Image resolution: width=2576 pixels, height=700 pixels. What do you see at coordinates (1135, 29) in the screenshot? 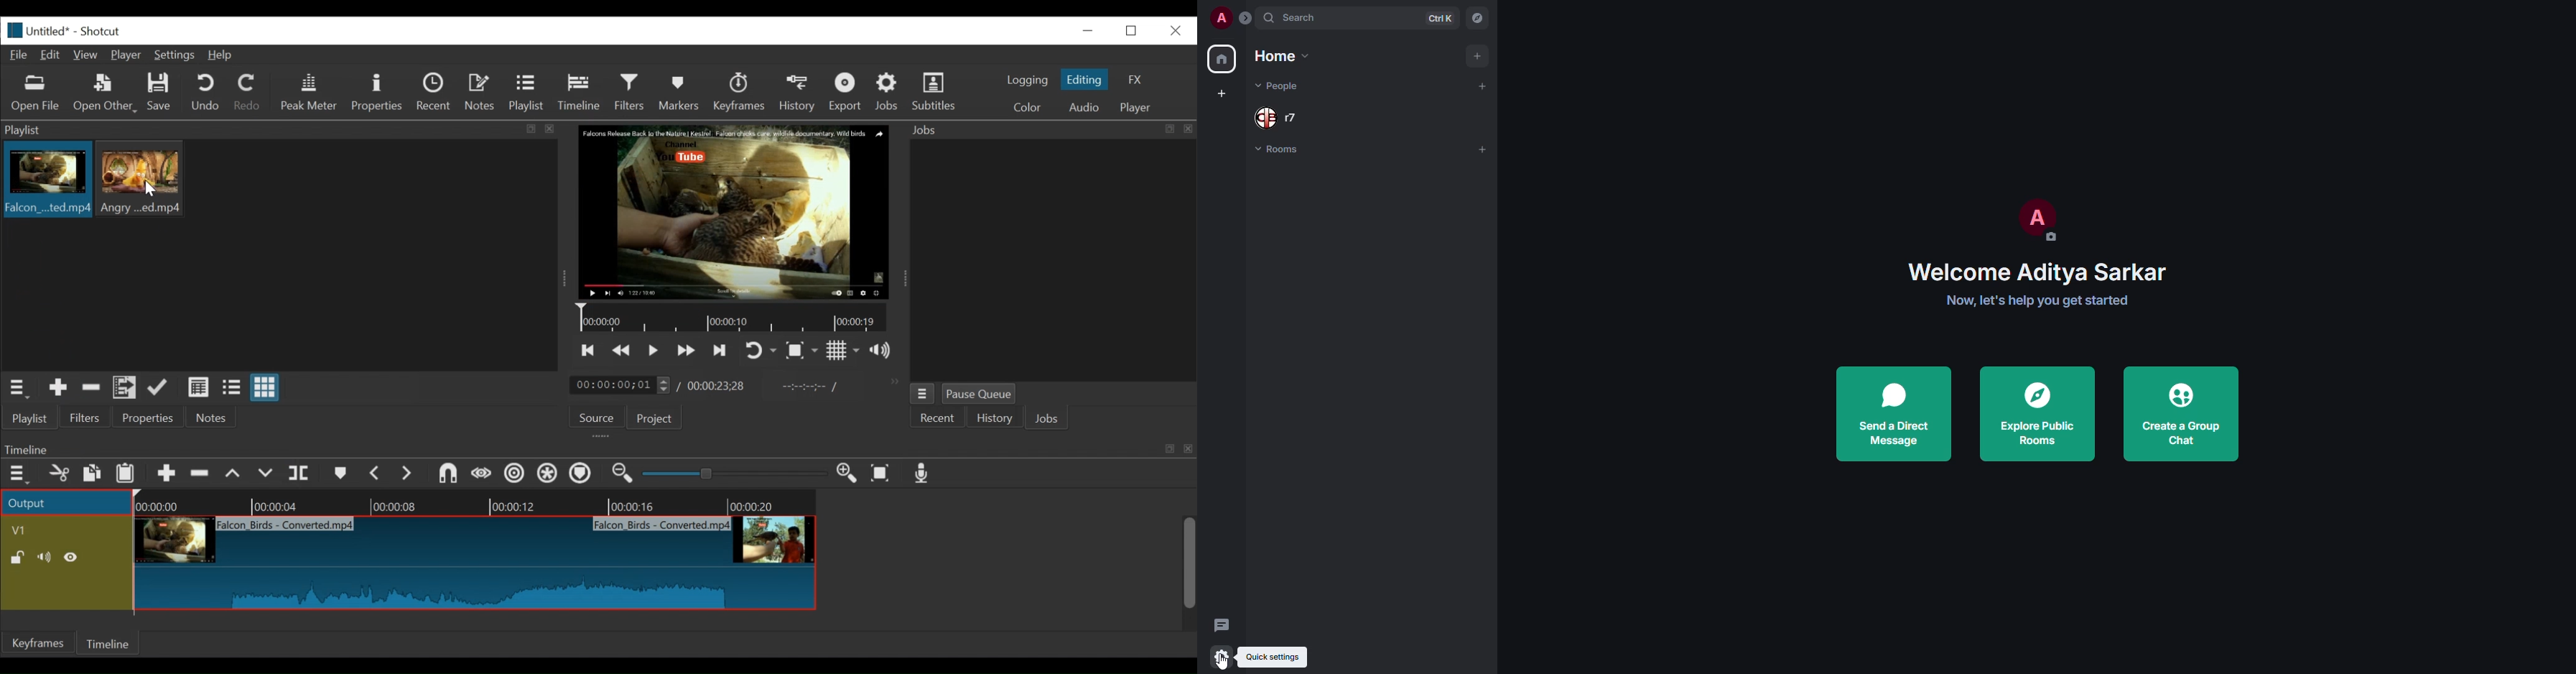
I see `restore` at bounding box center [1135, 29].